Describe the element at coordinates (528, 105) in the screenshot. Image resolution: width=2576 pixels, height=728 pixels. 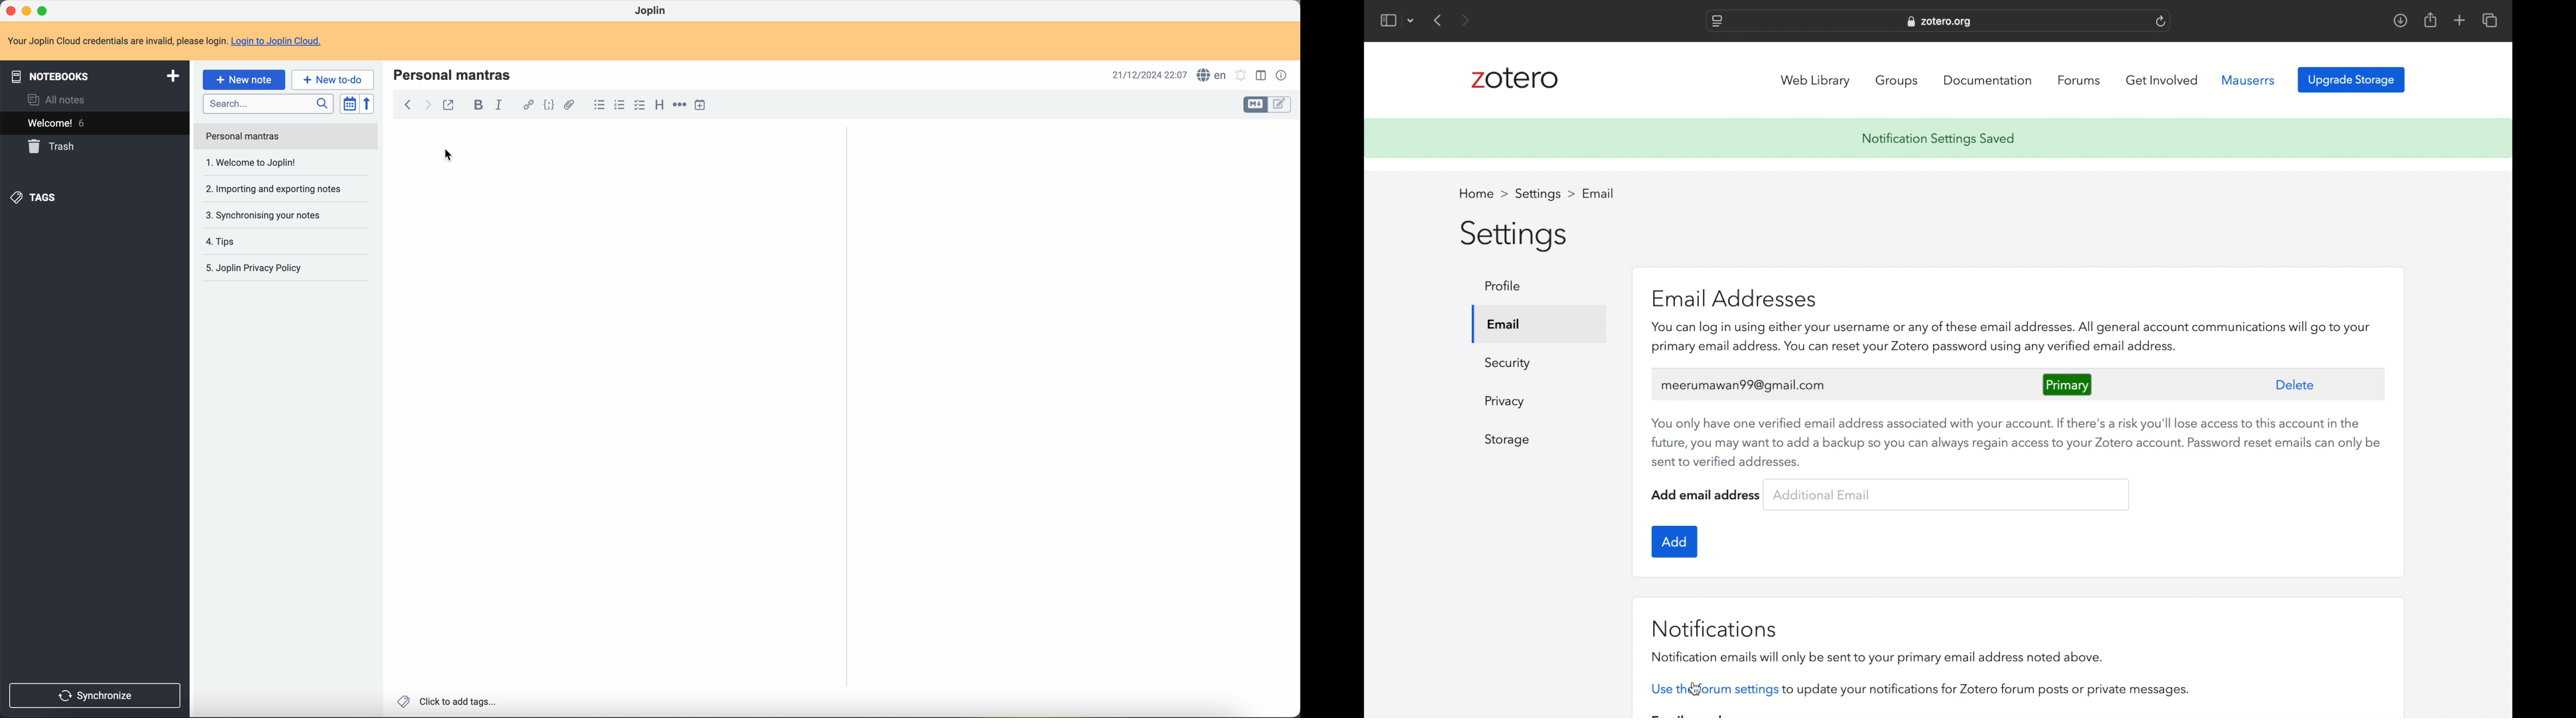
I see `hyperlink` at that location.